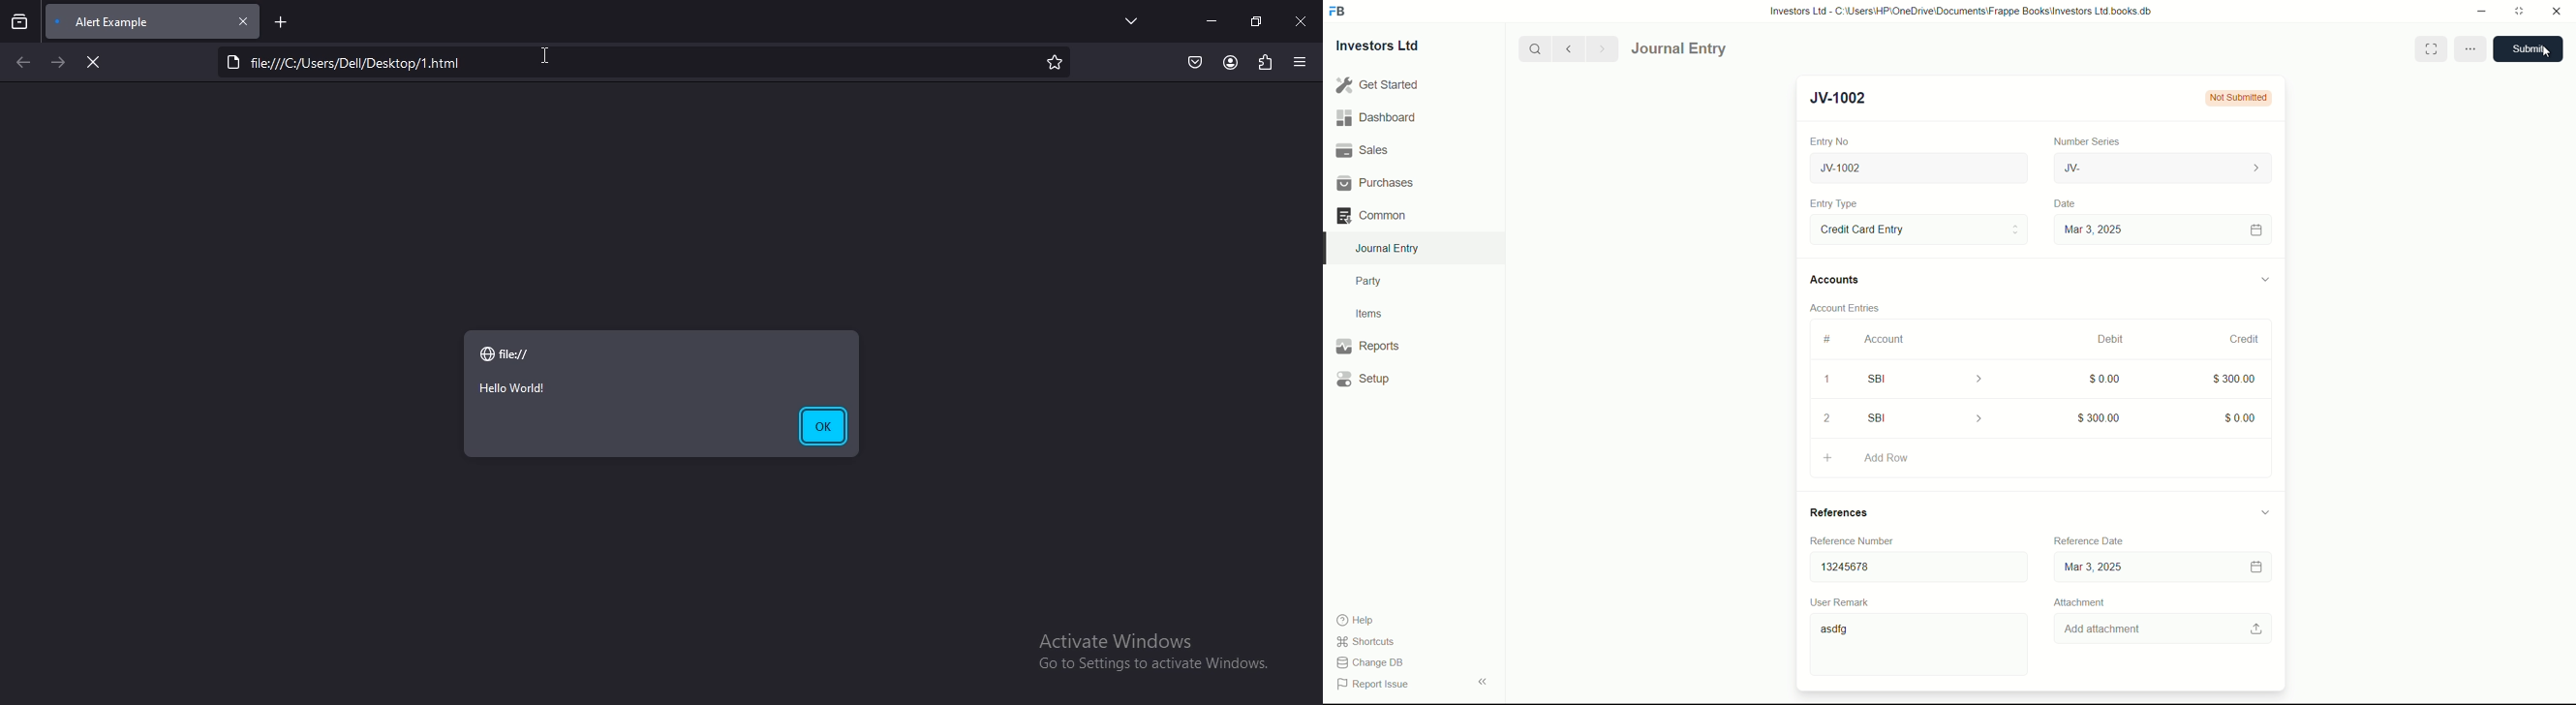 The image size is (2576, 728). What do you see at coordinates (2433, 48) in the screenshot?
I see `Toggle between form and full width` at bounding box center [2433, 48].